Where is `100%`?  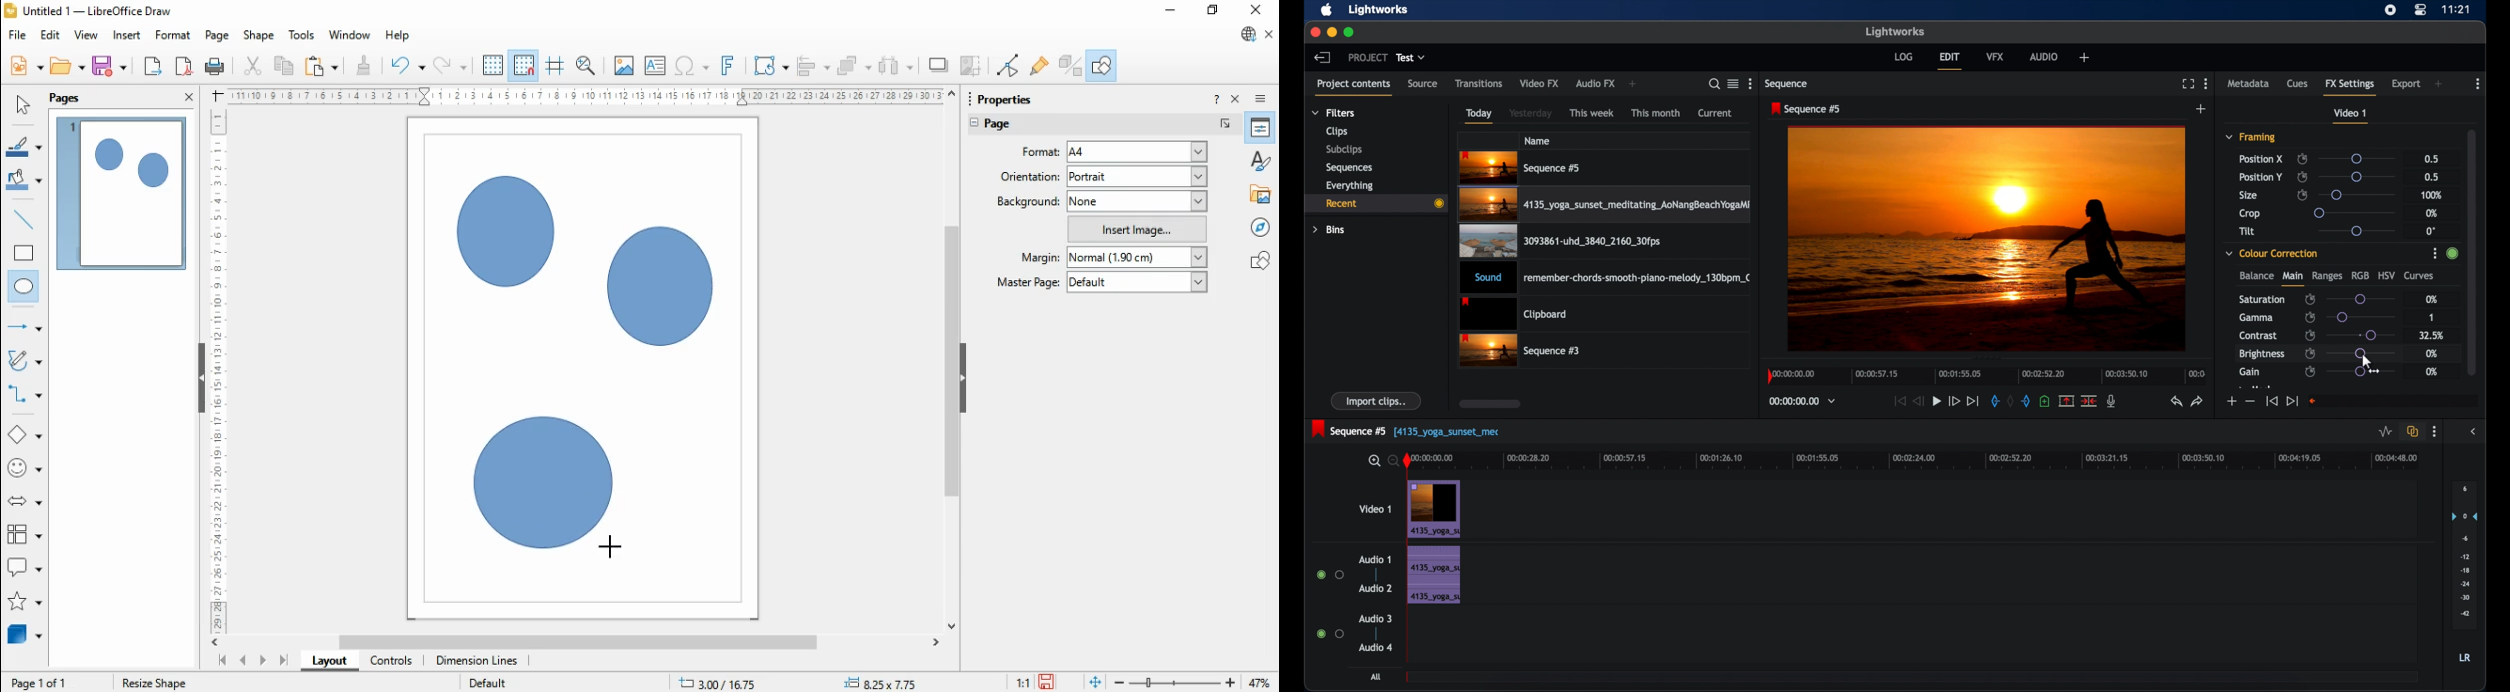
100% is located at coordinates (2432, 196).